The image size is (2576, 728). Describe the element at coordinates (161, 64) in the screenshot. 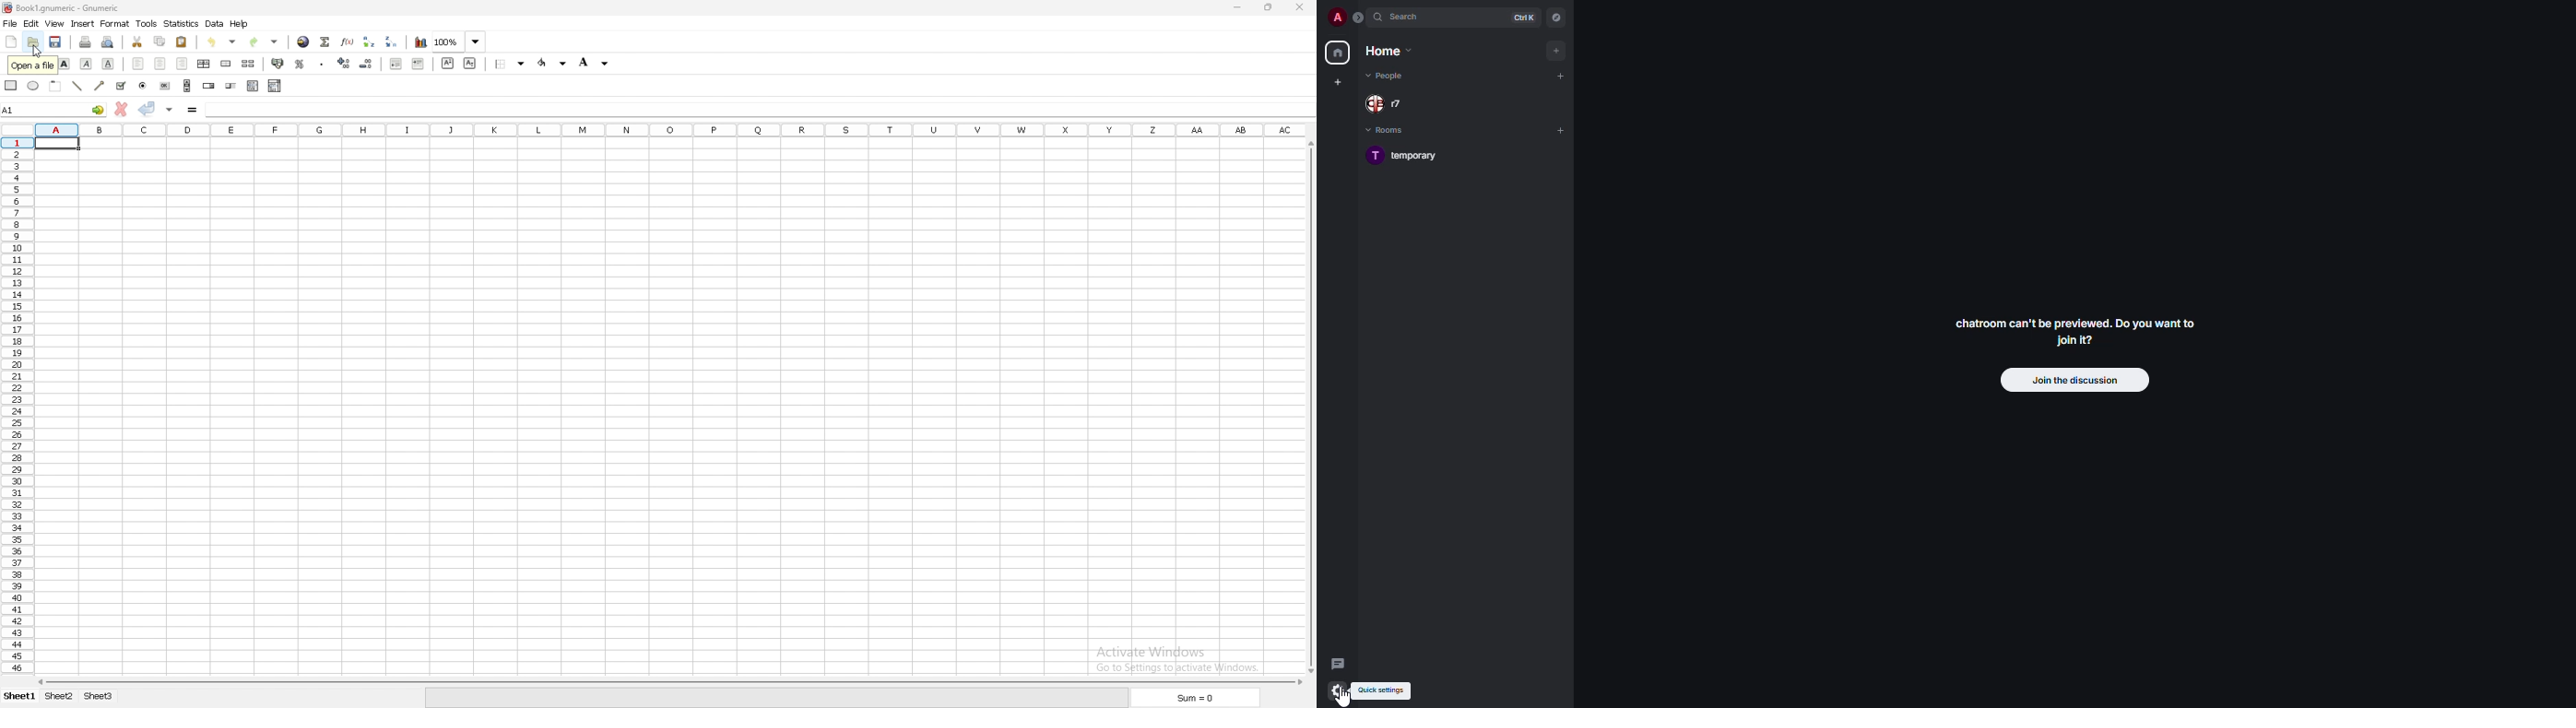

I see `centre` at that location.